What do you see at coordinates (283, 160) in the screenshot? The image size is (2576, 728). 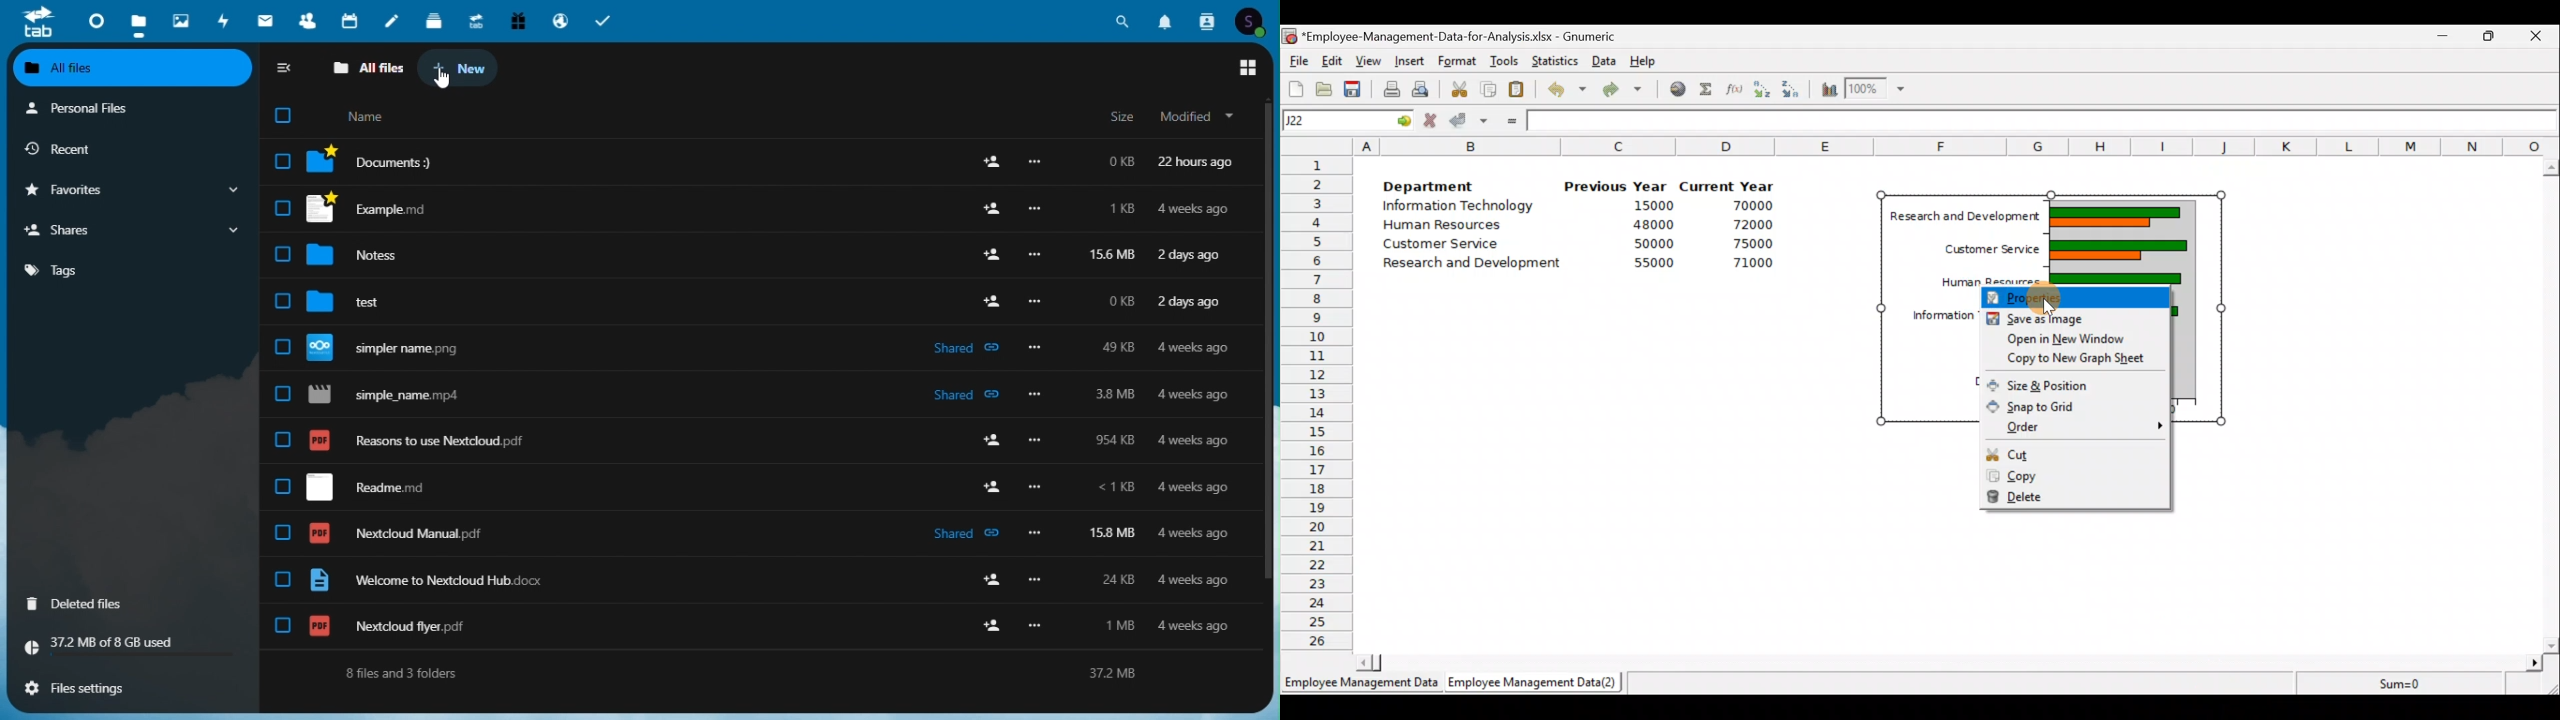 I see `check box` at bounding box center [283, 160].